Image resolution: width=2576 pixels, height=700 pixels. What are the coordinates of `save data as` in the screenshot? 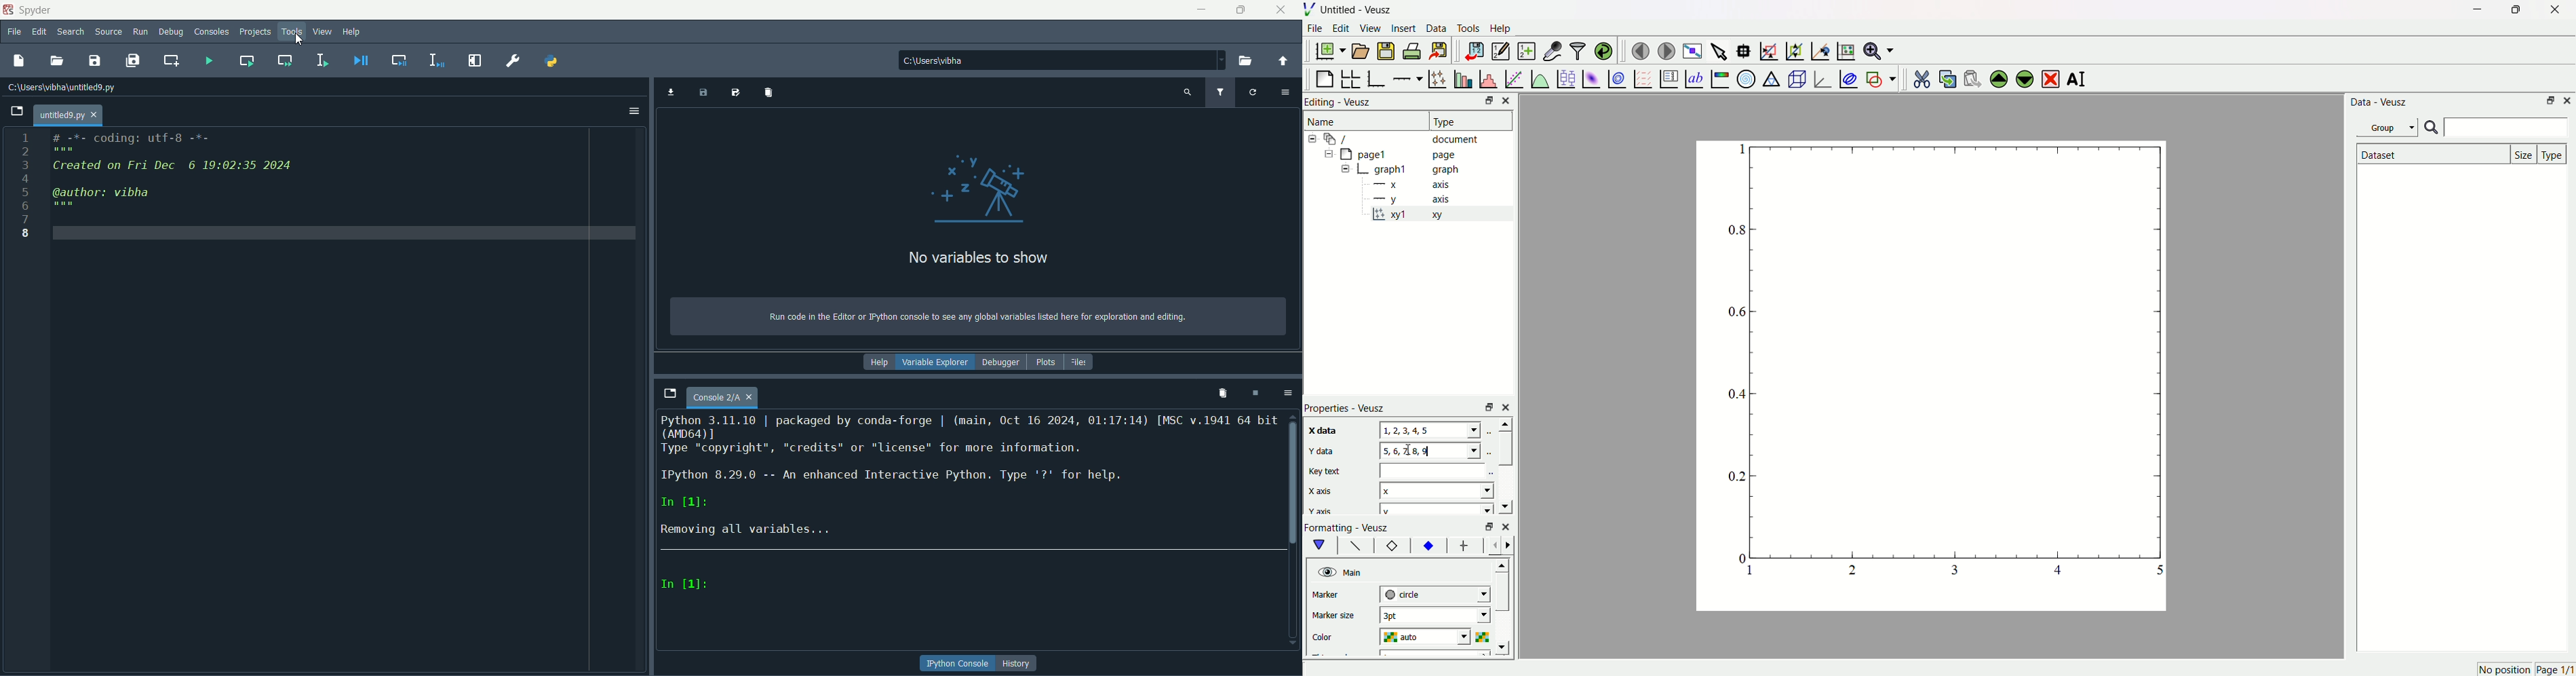 It's located at (737, 93).